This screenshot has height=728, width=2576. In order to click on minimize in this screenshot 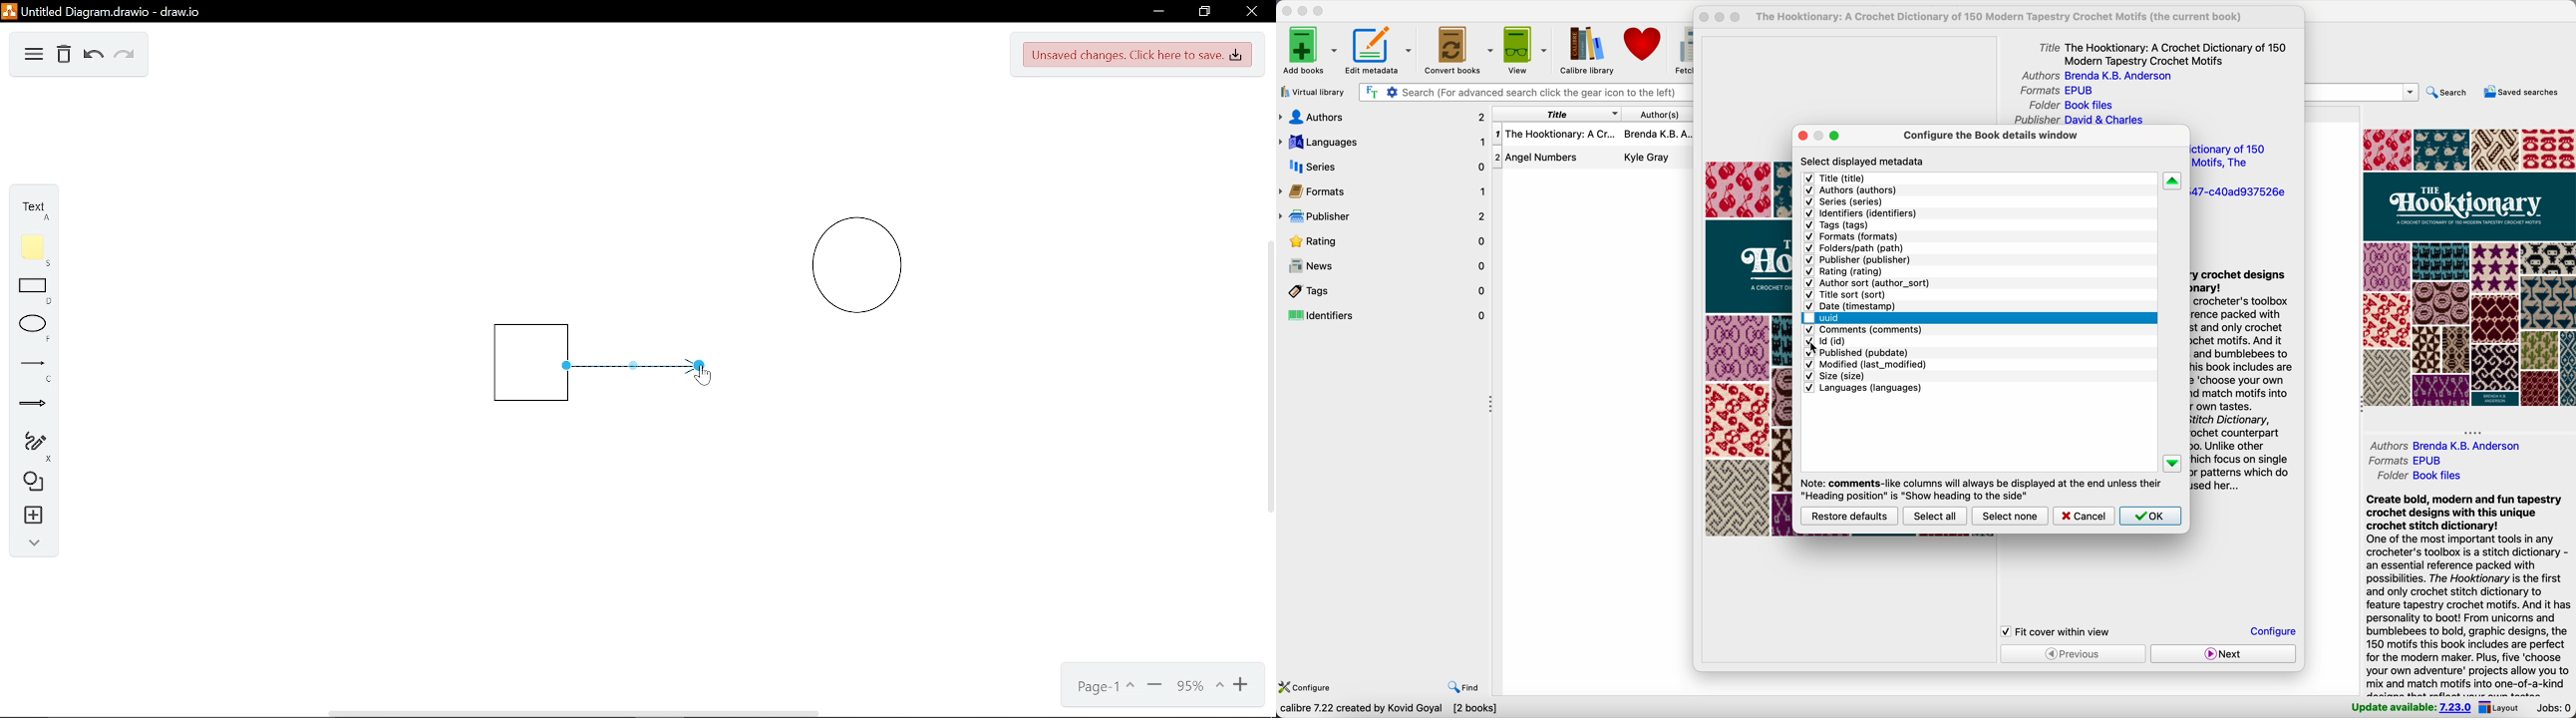, I will do `click(1305, 10)`.